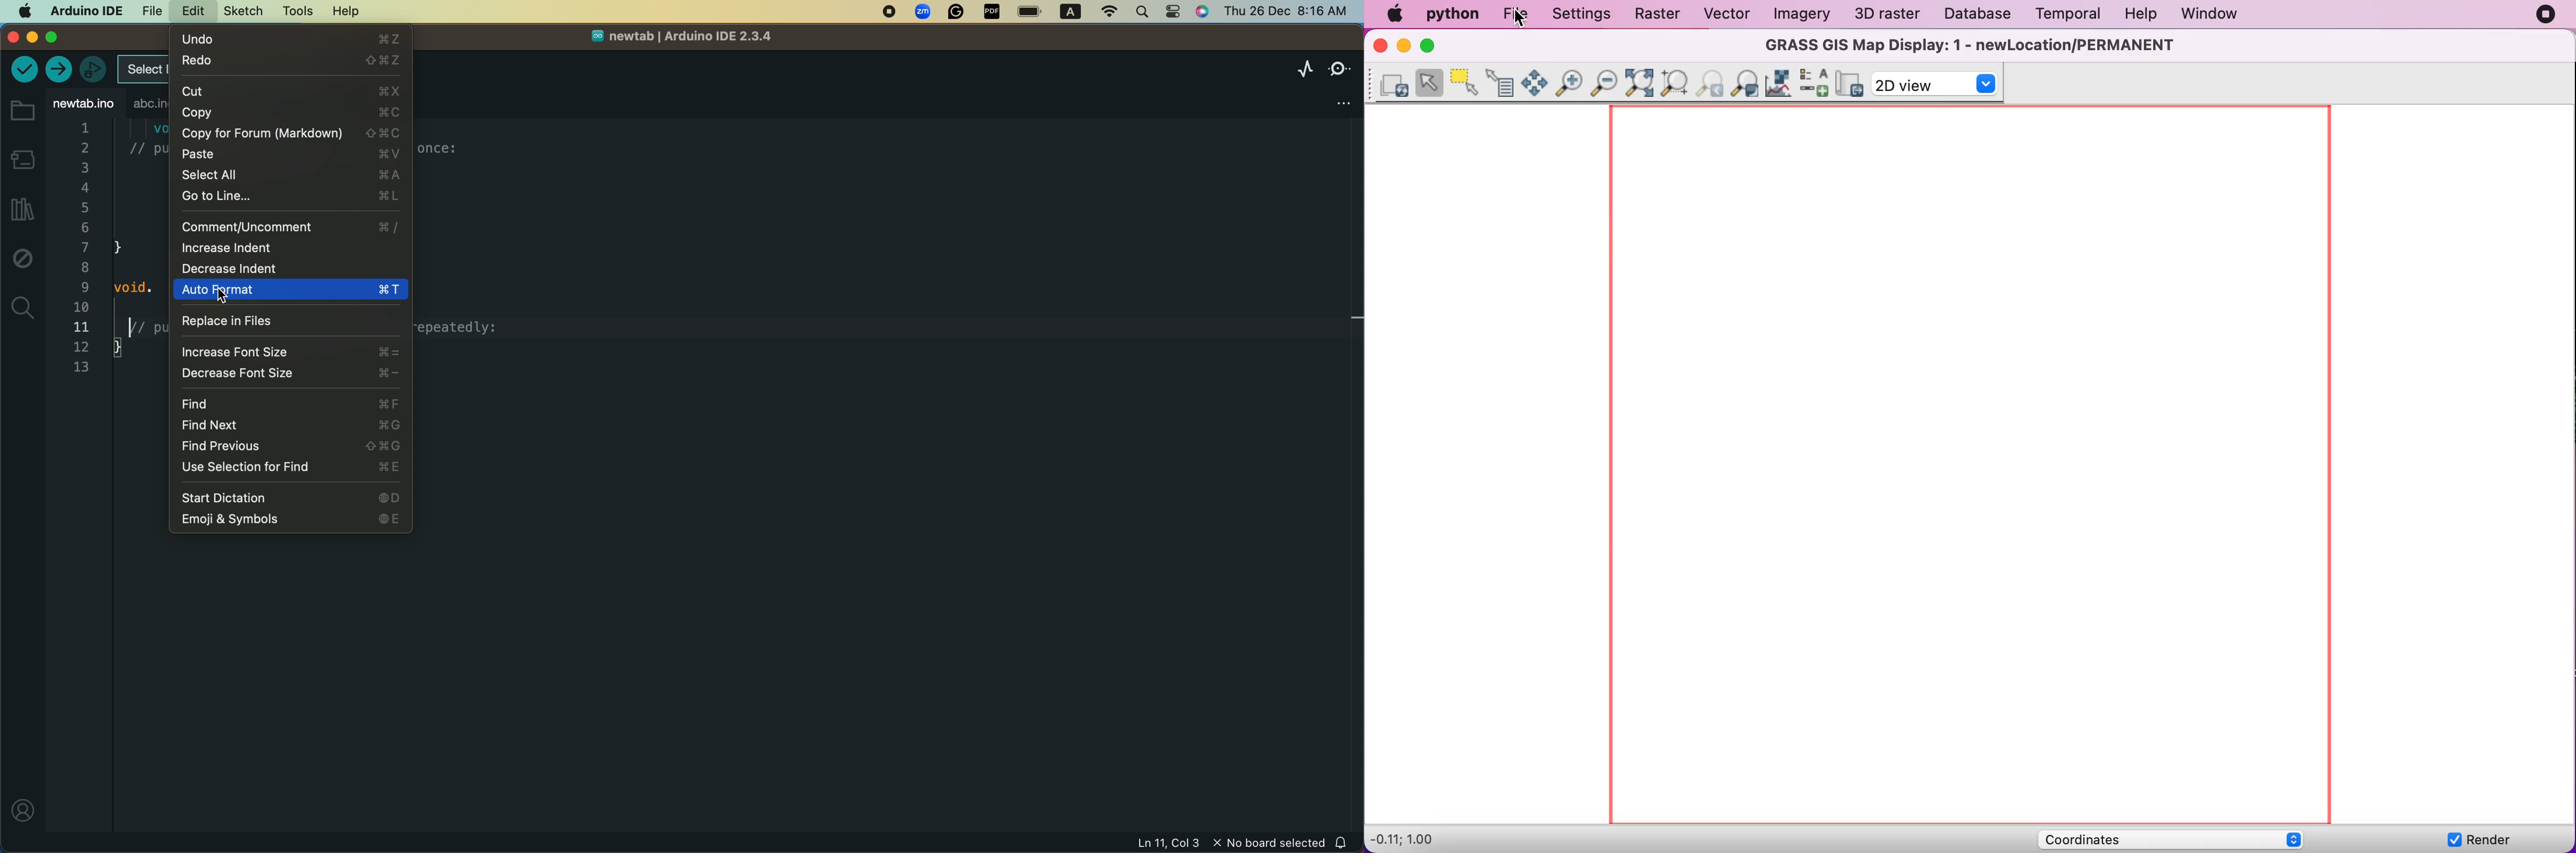  What do you see at coordinates (291, 374) in the screenshot?
I see `decrease` at bounding box center [291, 374].